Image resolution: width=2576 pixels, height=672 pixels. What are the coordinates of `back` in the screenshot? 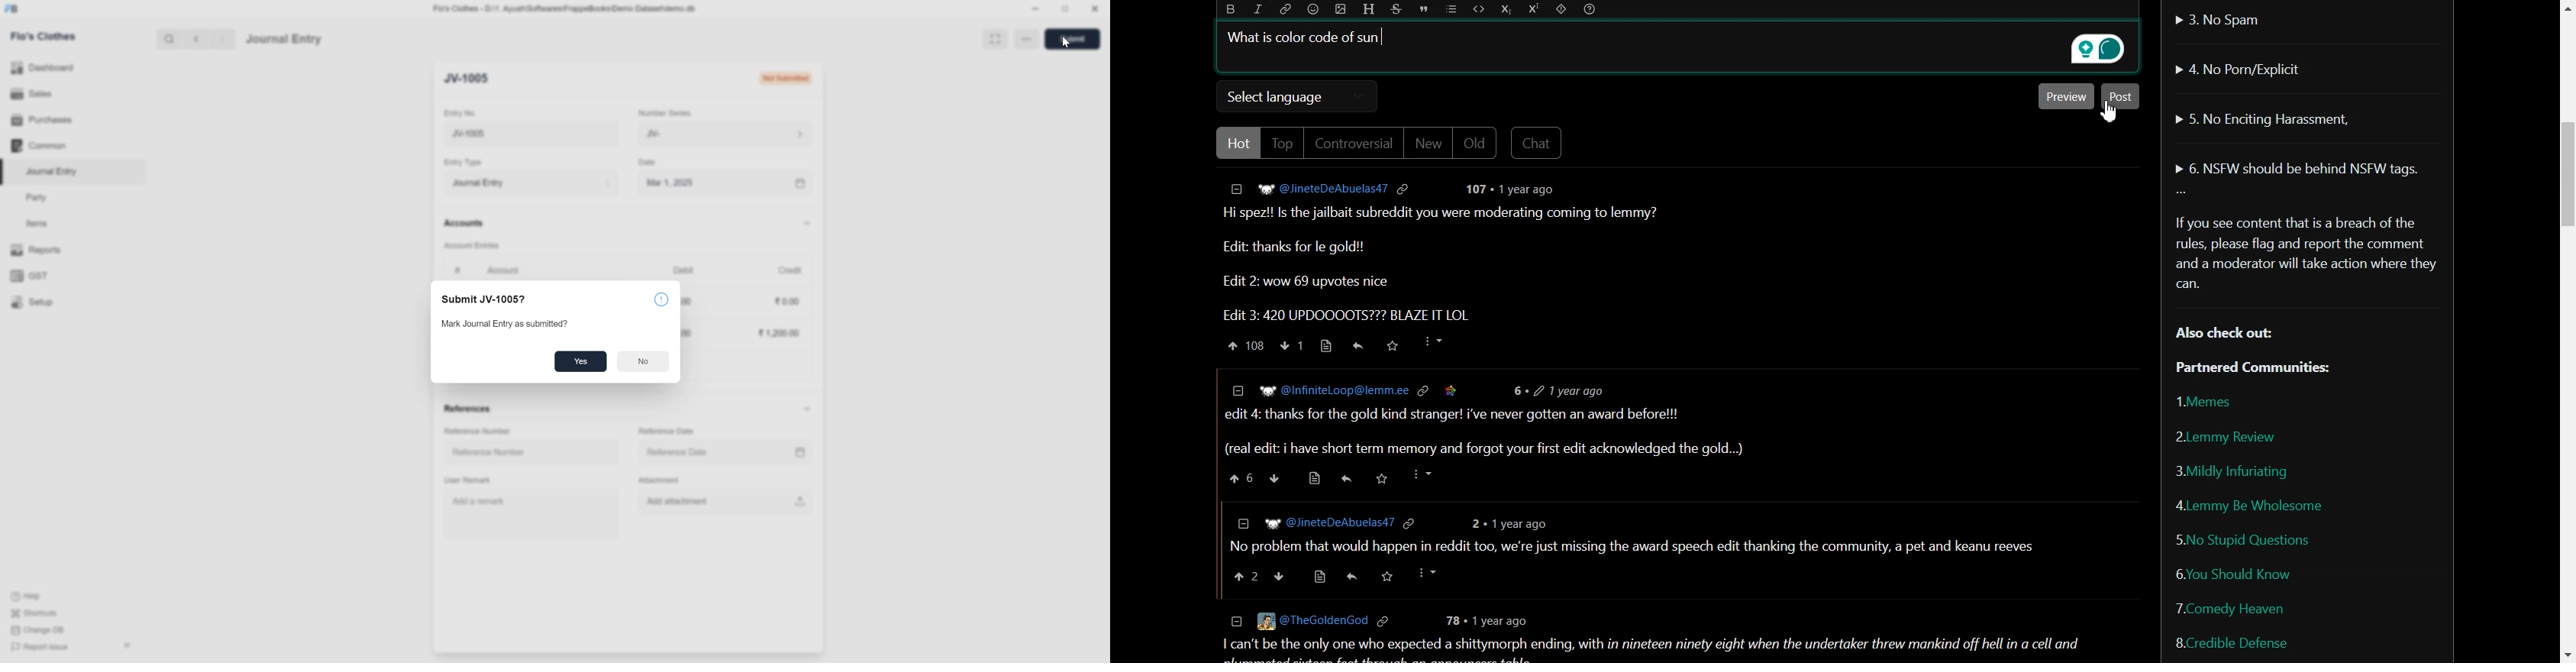 It's located at (194, 39).